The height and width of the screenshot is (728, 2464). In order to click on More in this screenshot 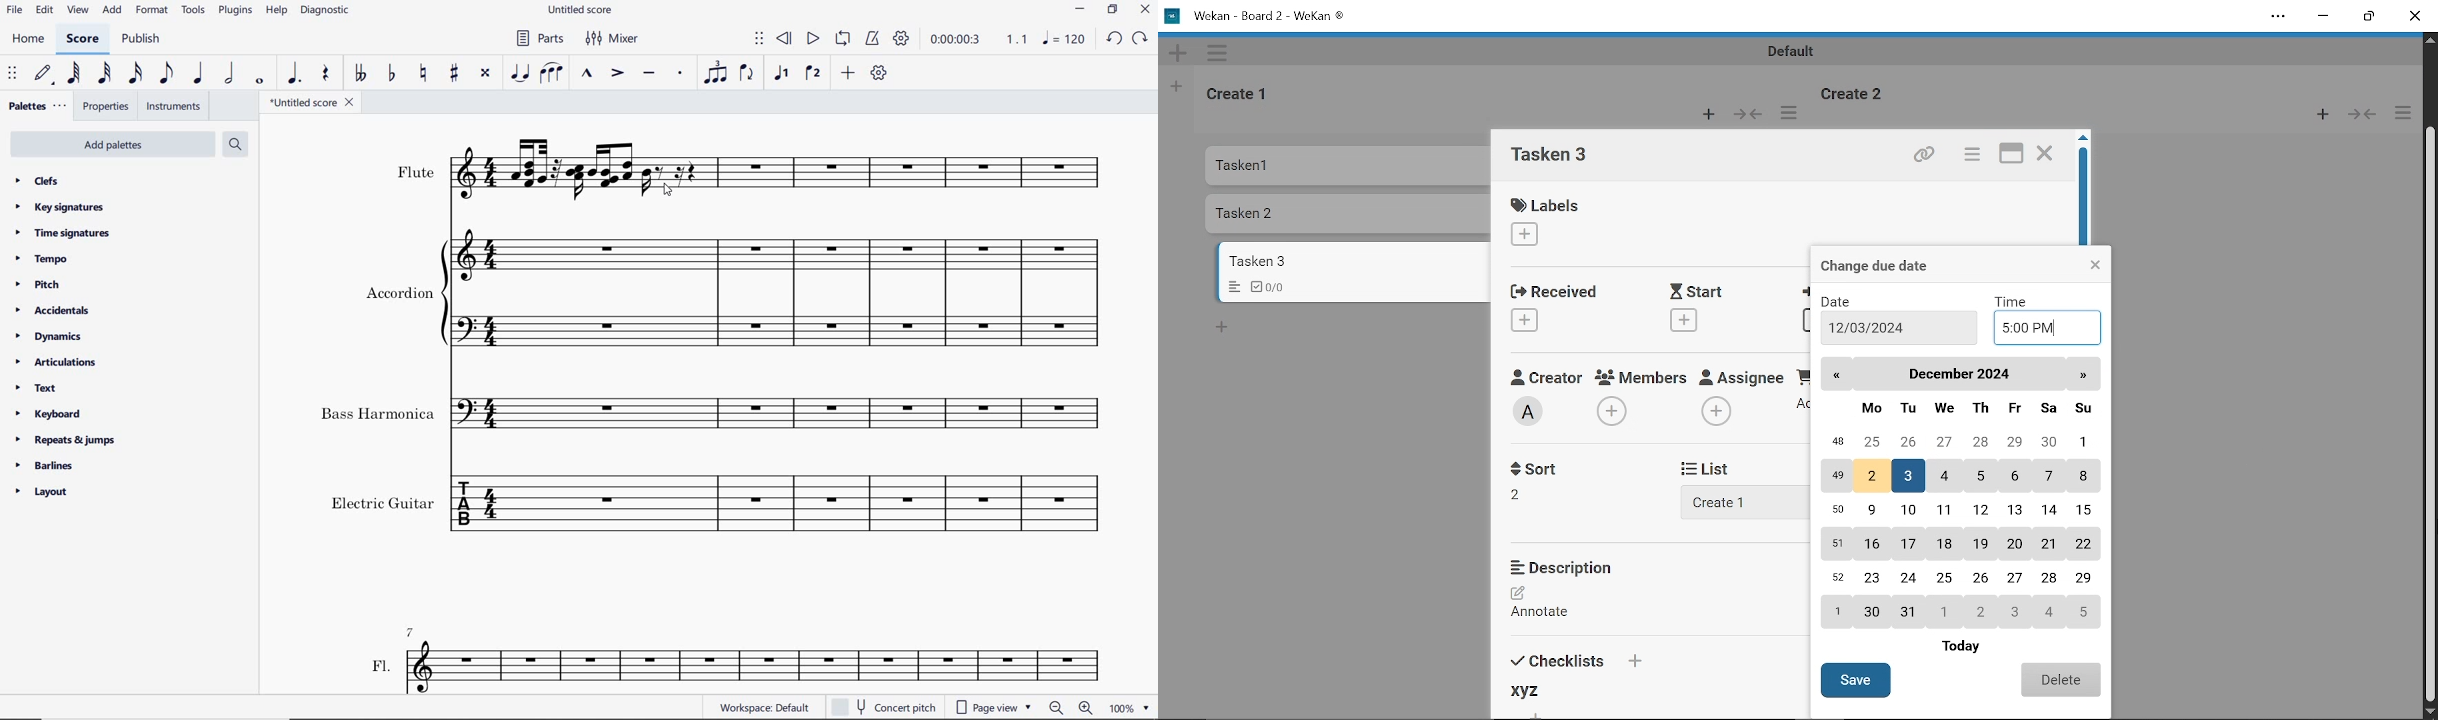, I will do `click(1793, 113)`.